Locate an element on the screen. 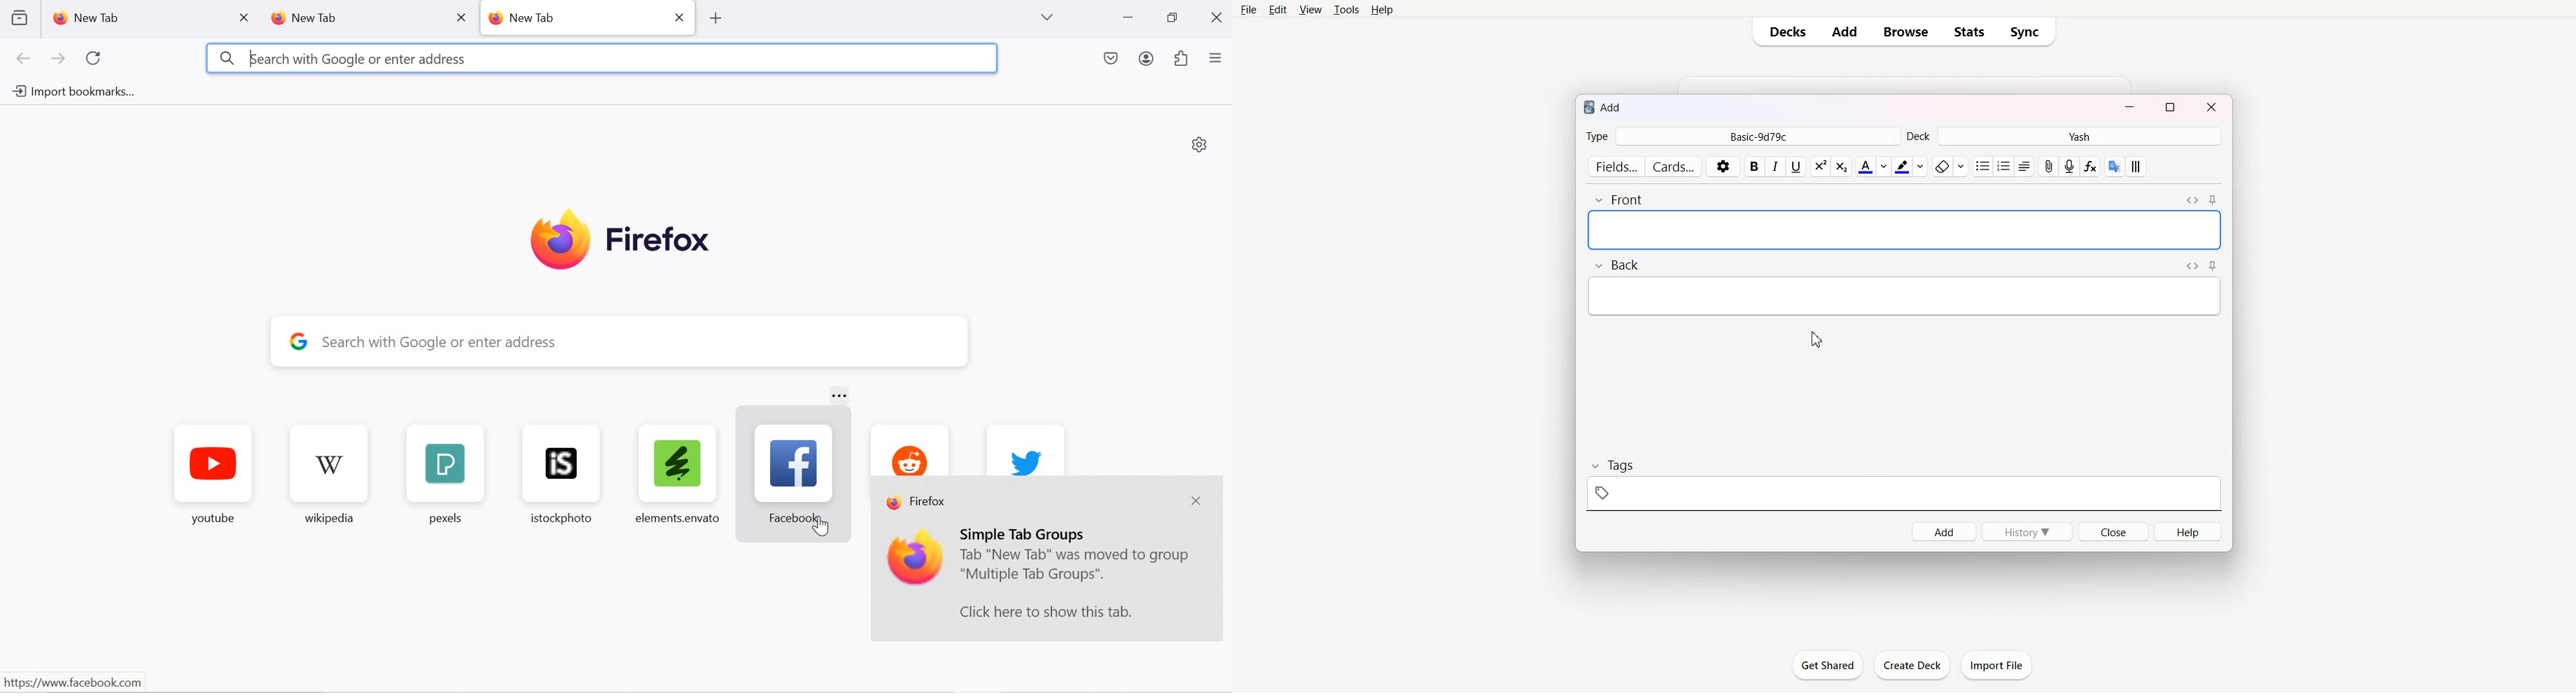 This screenshot has height=700, width=2576. Firefox logo is located at coordinates (620, 241).